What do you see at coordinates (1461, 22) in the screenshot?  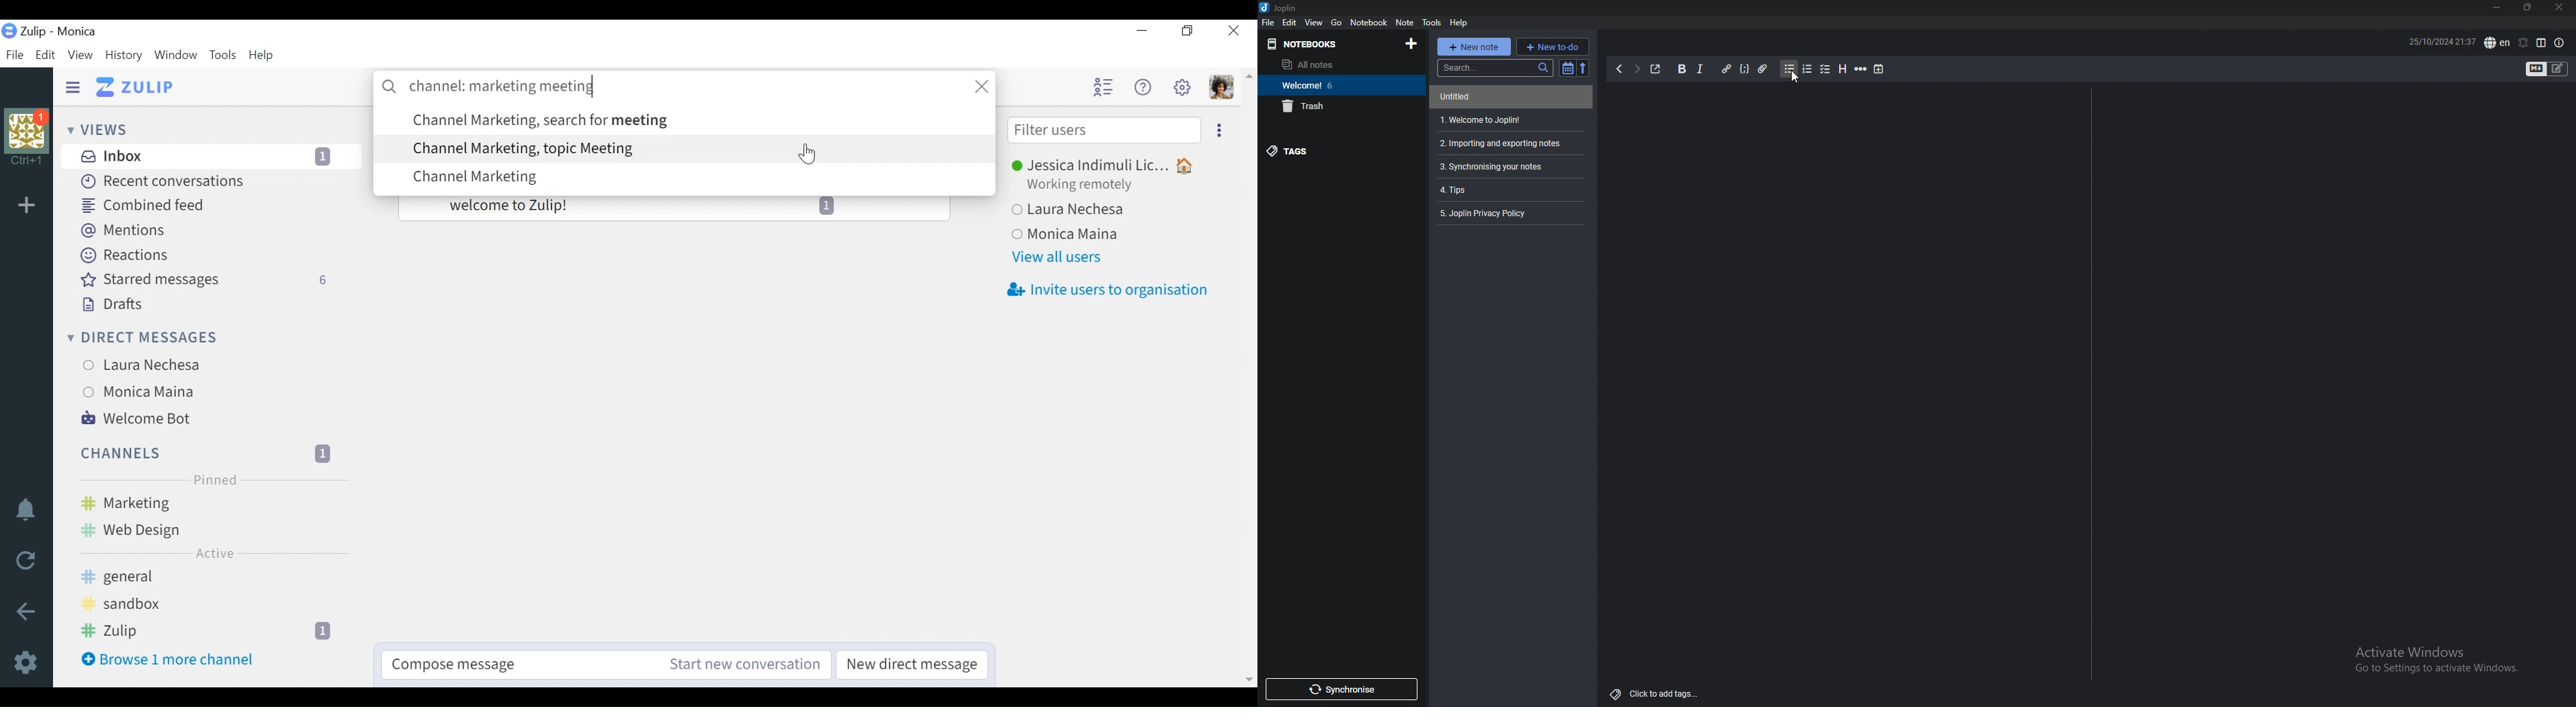 I see `Help` at bounding box center [1461, 22].